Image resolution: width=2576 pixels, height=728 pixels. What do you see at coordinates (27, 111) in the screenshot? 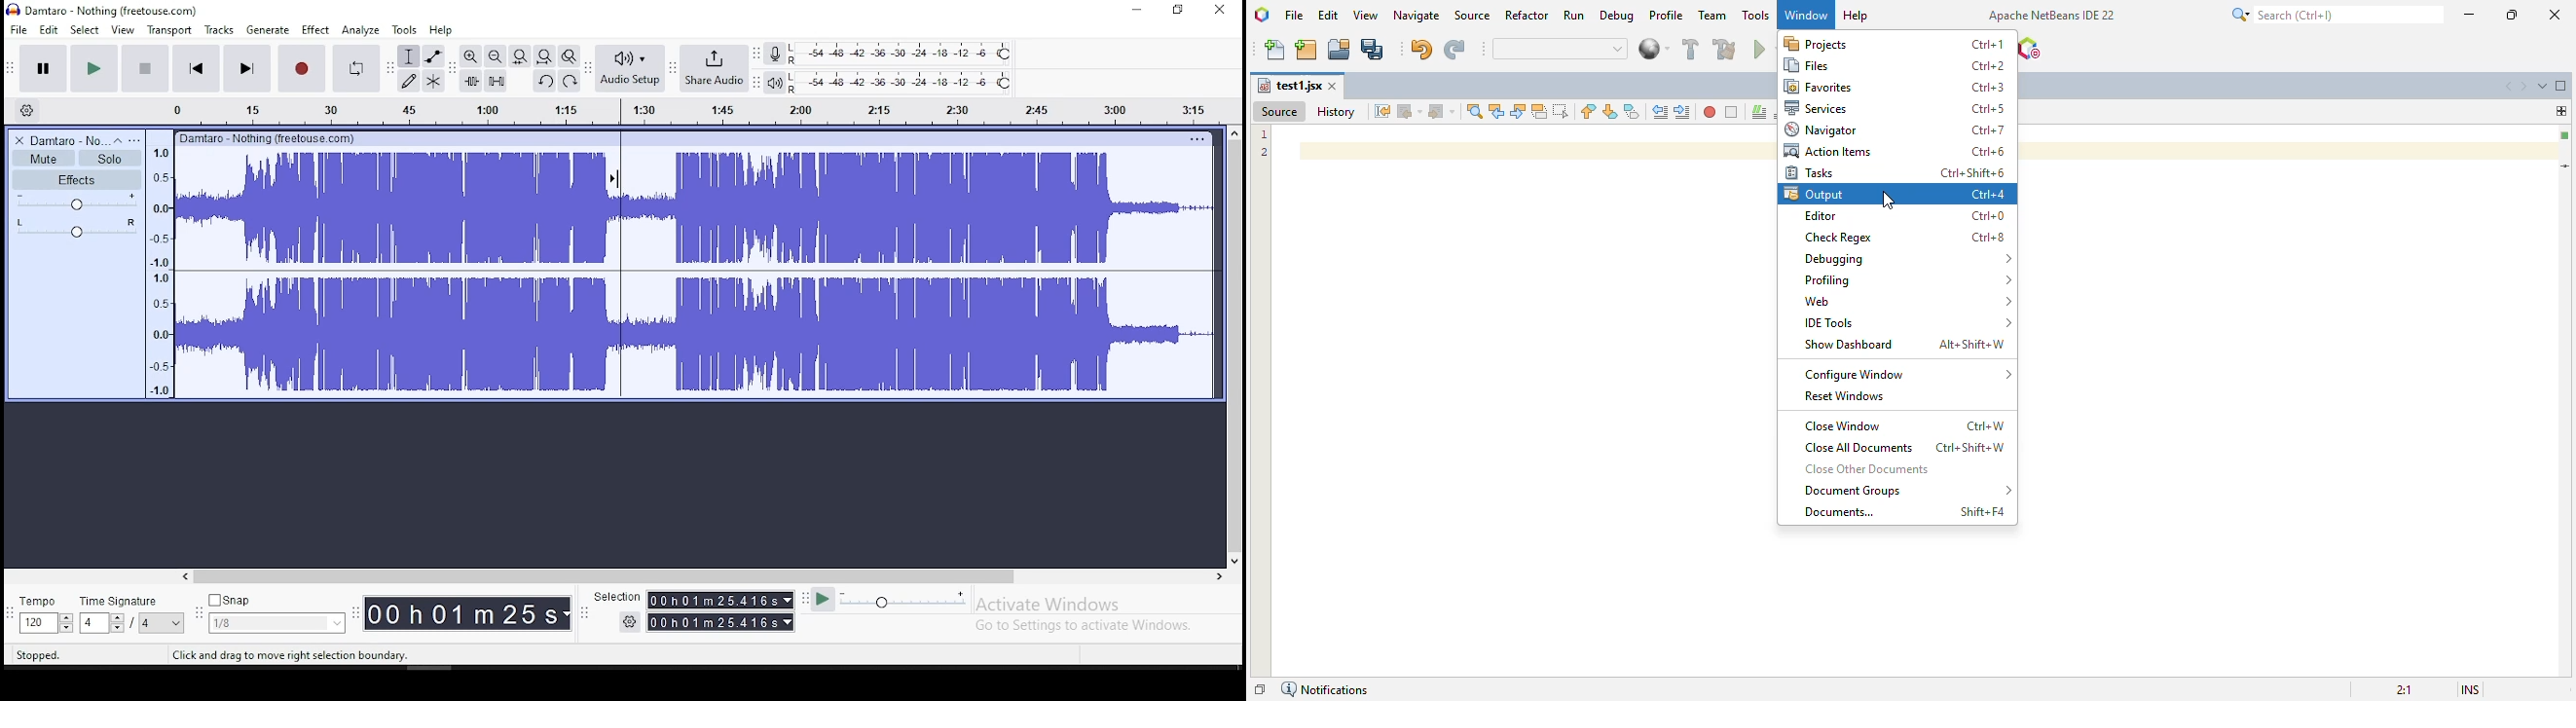
I see `timeline settings` at bounding box center [27, 111].